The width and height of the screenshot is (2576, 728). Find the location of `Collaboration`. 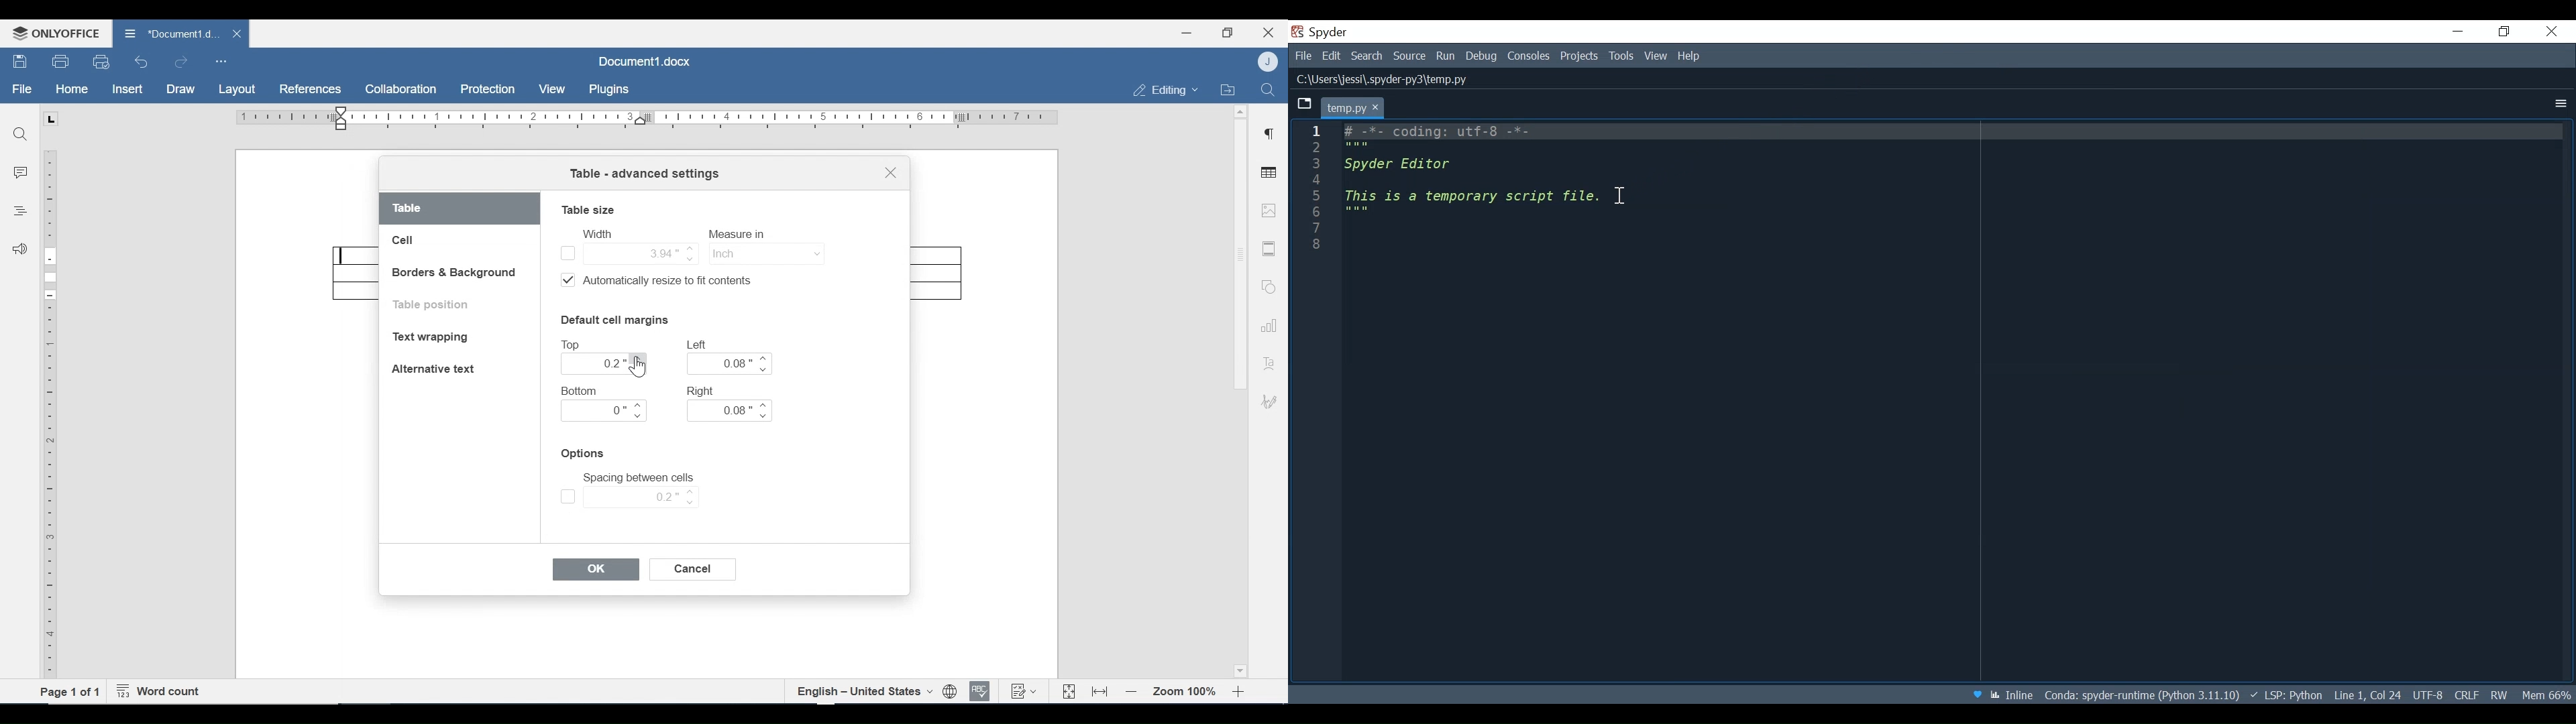

Collaboration is located at coordinates (402, 89).